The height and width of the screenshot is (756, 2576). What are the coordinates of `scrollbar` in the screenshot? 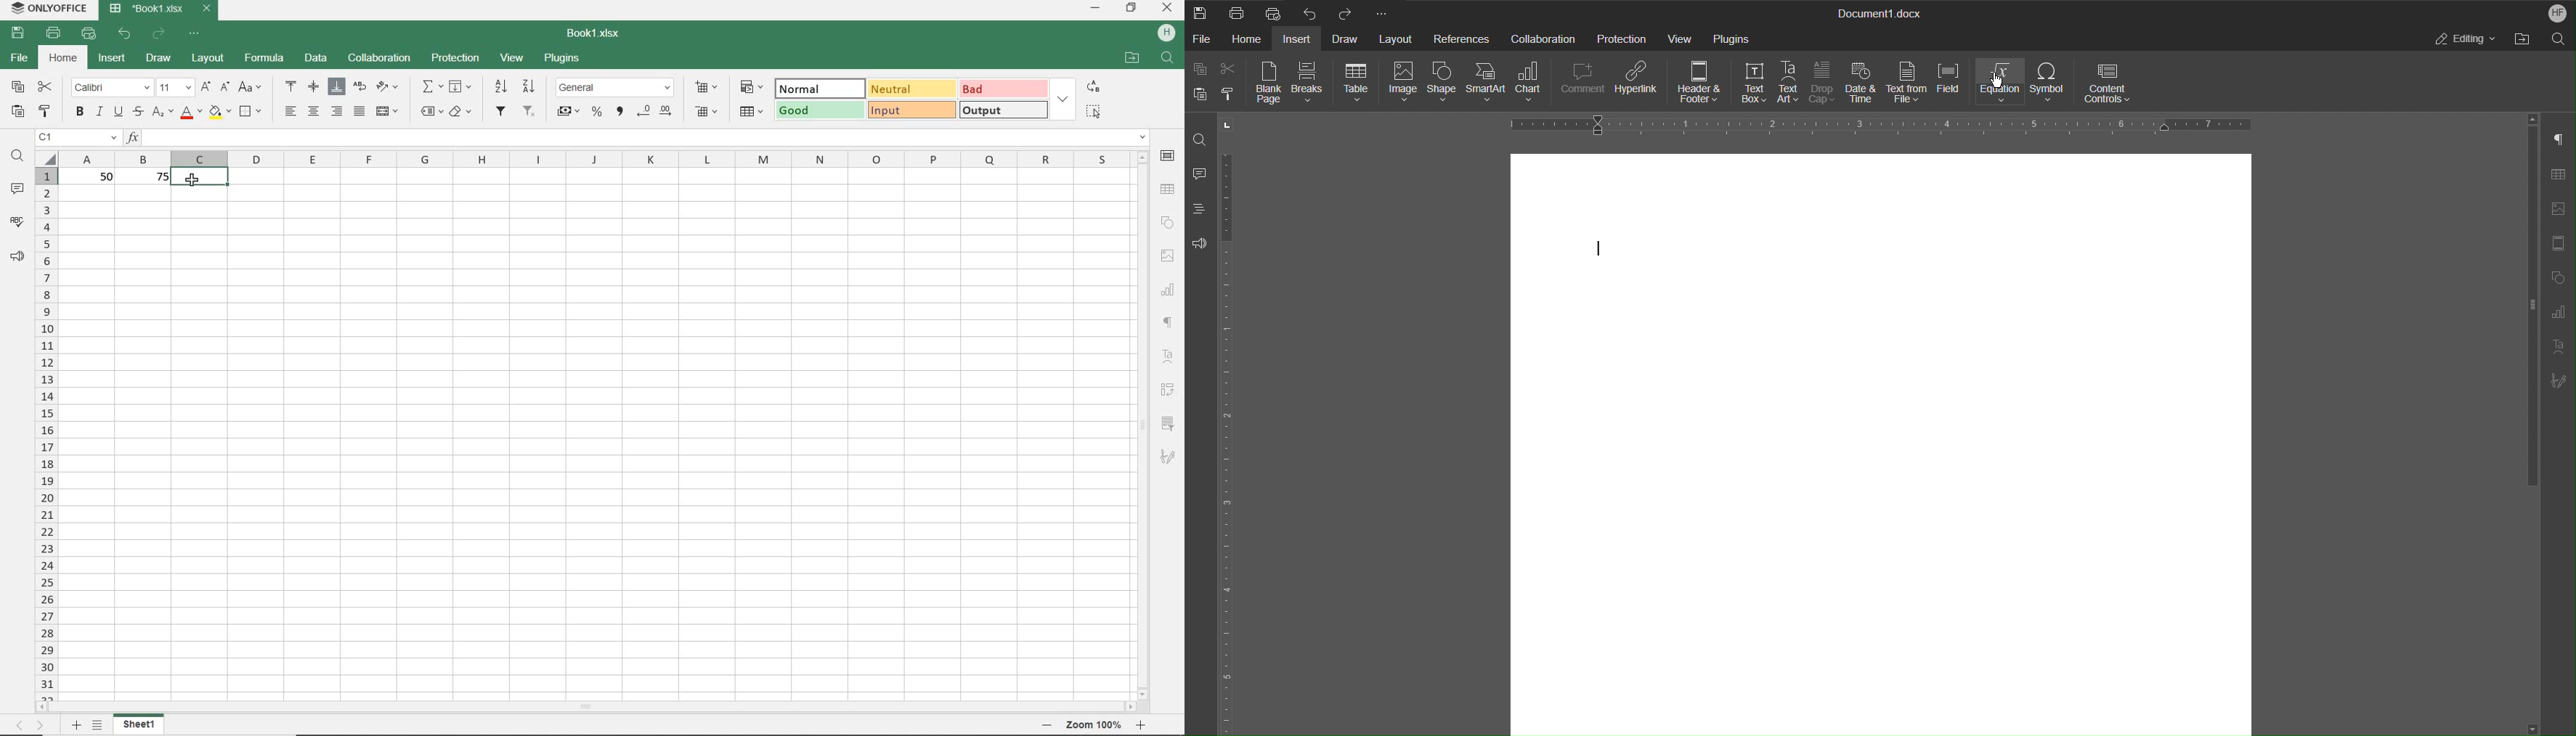 It's located at (588, 708).